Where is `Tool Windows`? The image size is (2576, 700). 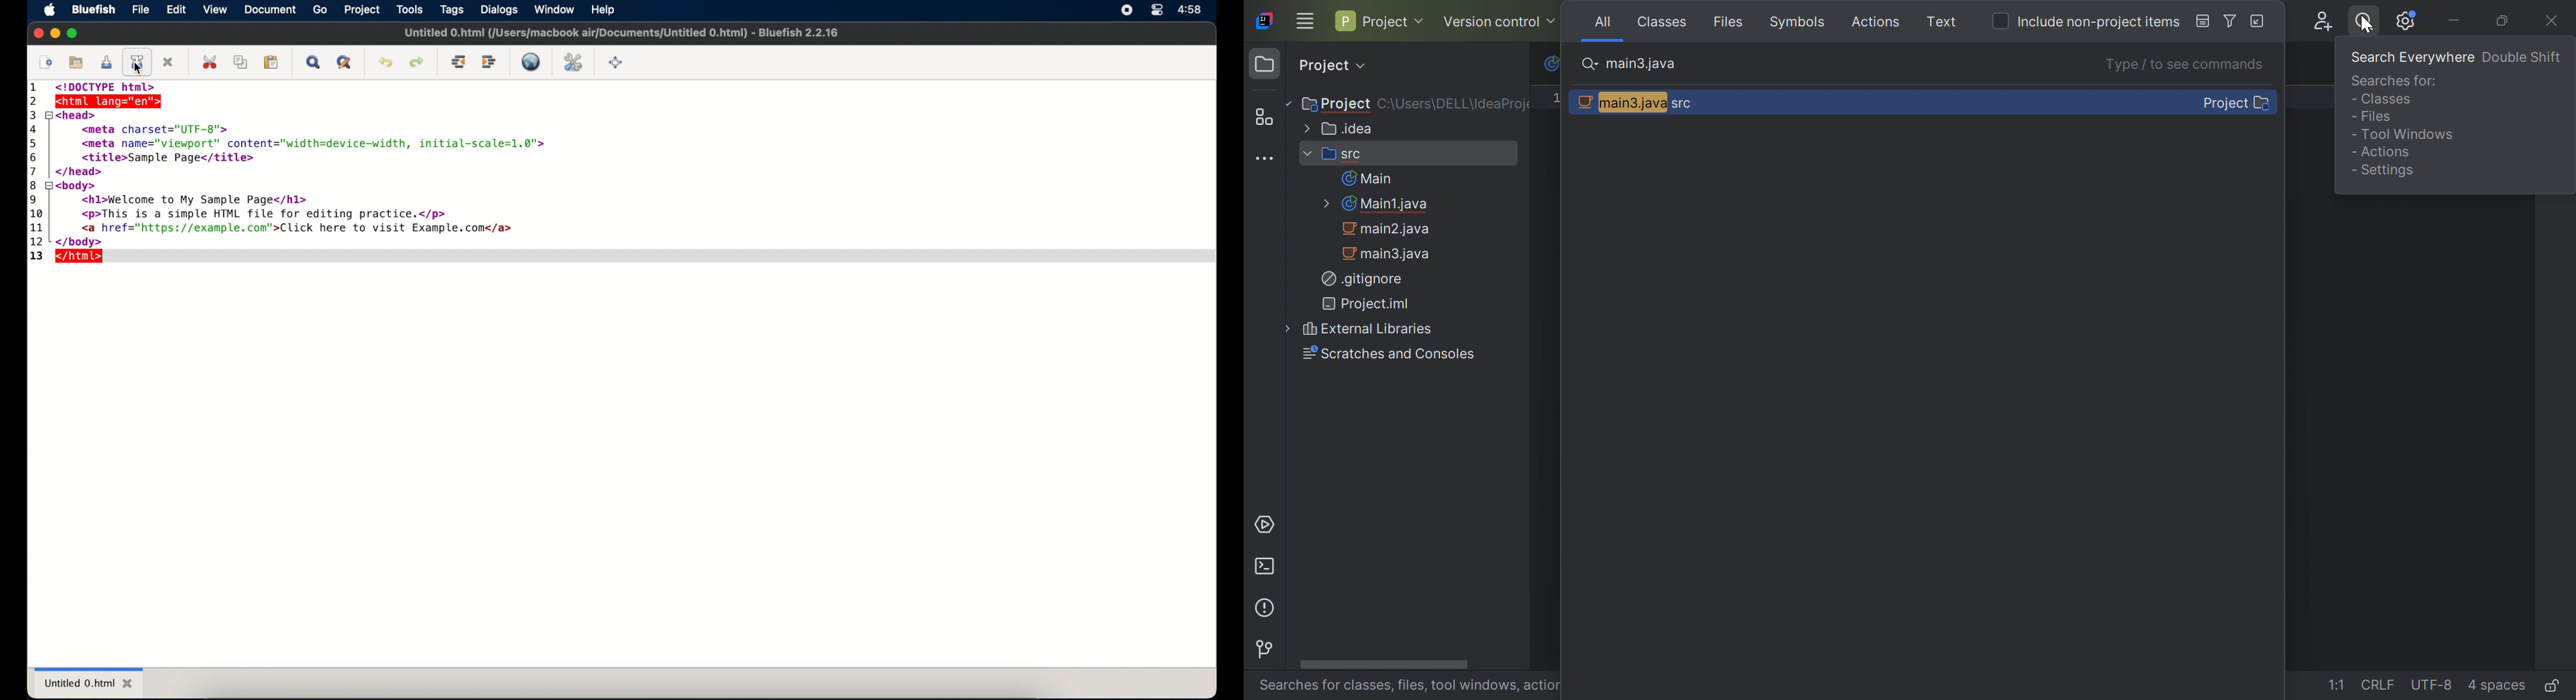
Tool Windows is located at coordinates (2406, 133).